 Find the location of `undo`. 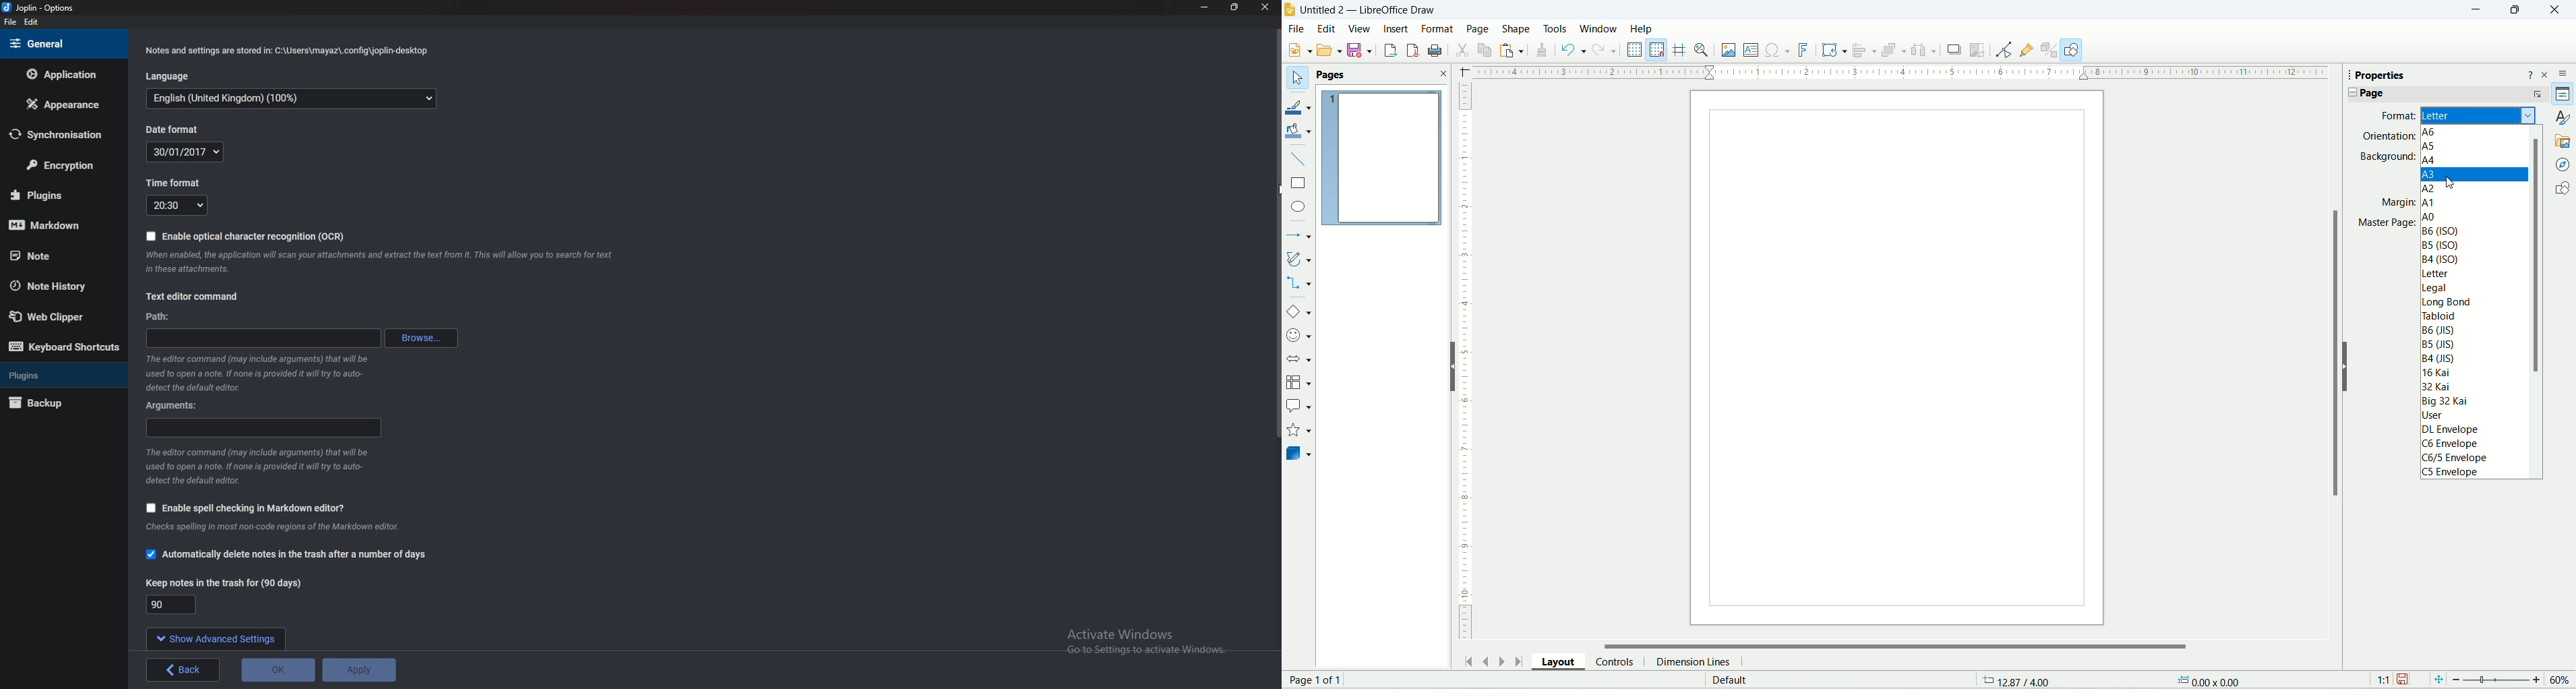

undo is located at coordinates (1575, 50).